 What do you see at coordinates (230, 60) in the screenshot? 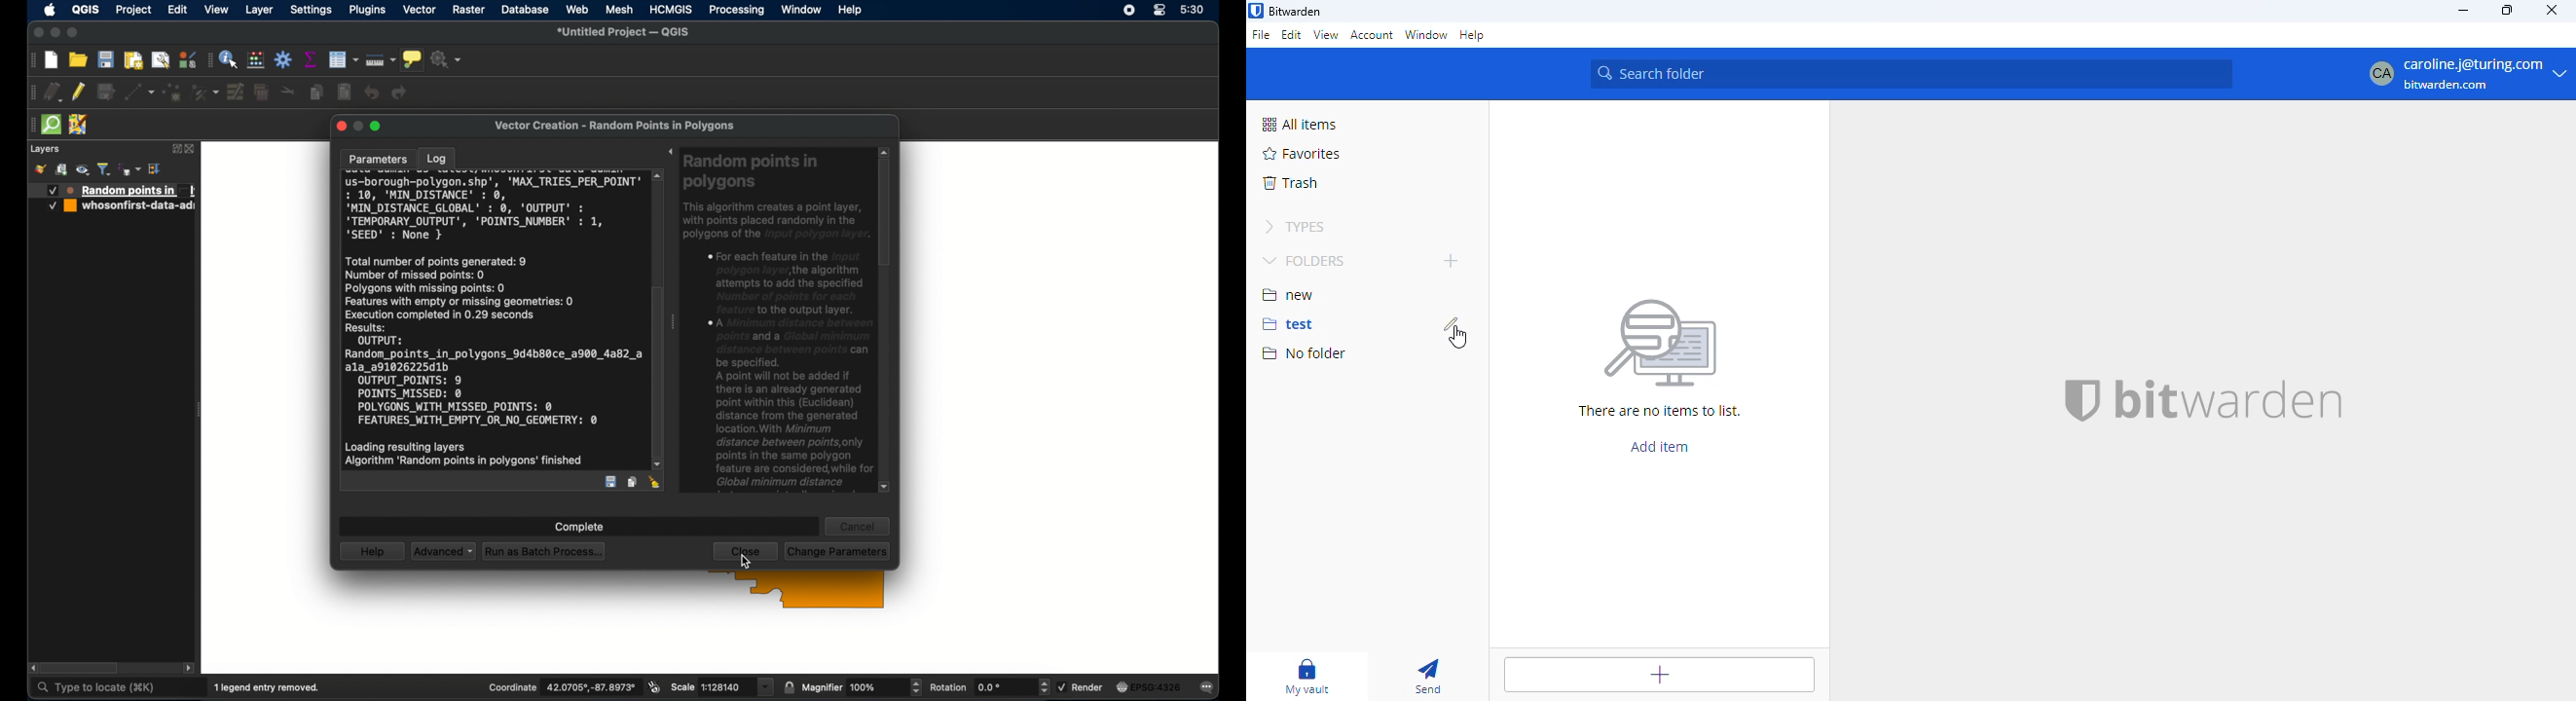
I see `identify feature` at bounding box center [230, 60].